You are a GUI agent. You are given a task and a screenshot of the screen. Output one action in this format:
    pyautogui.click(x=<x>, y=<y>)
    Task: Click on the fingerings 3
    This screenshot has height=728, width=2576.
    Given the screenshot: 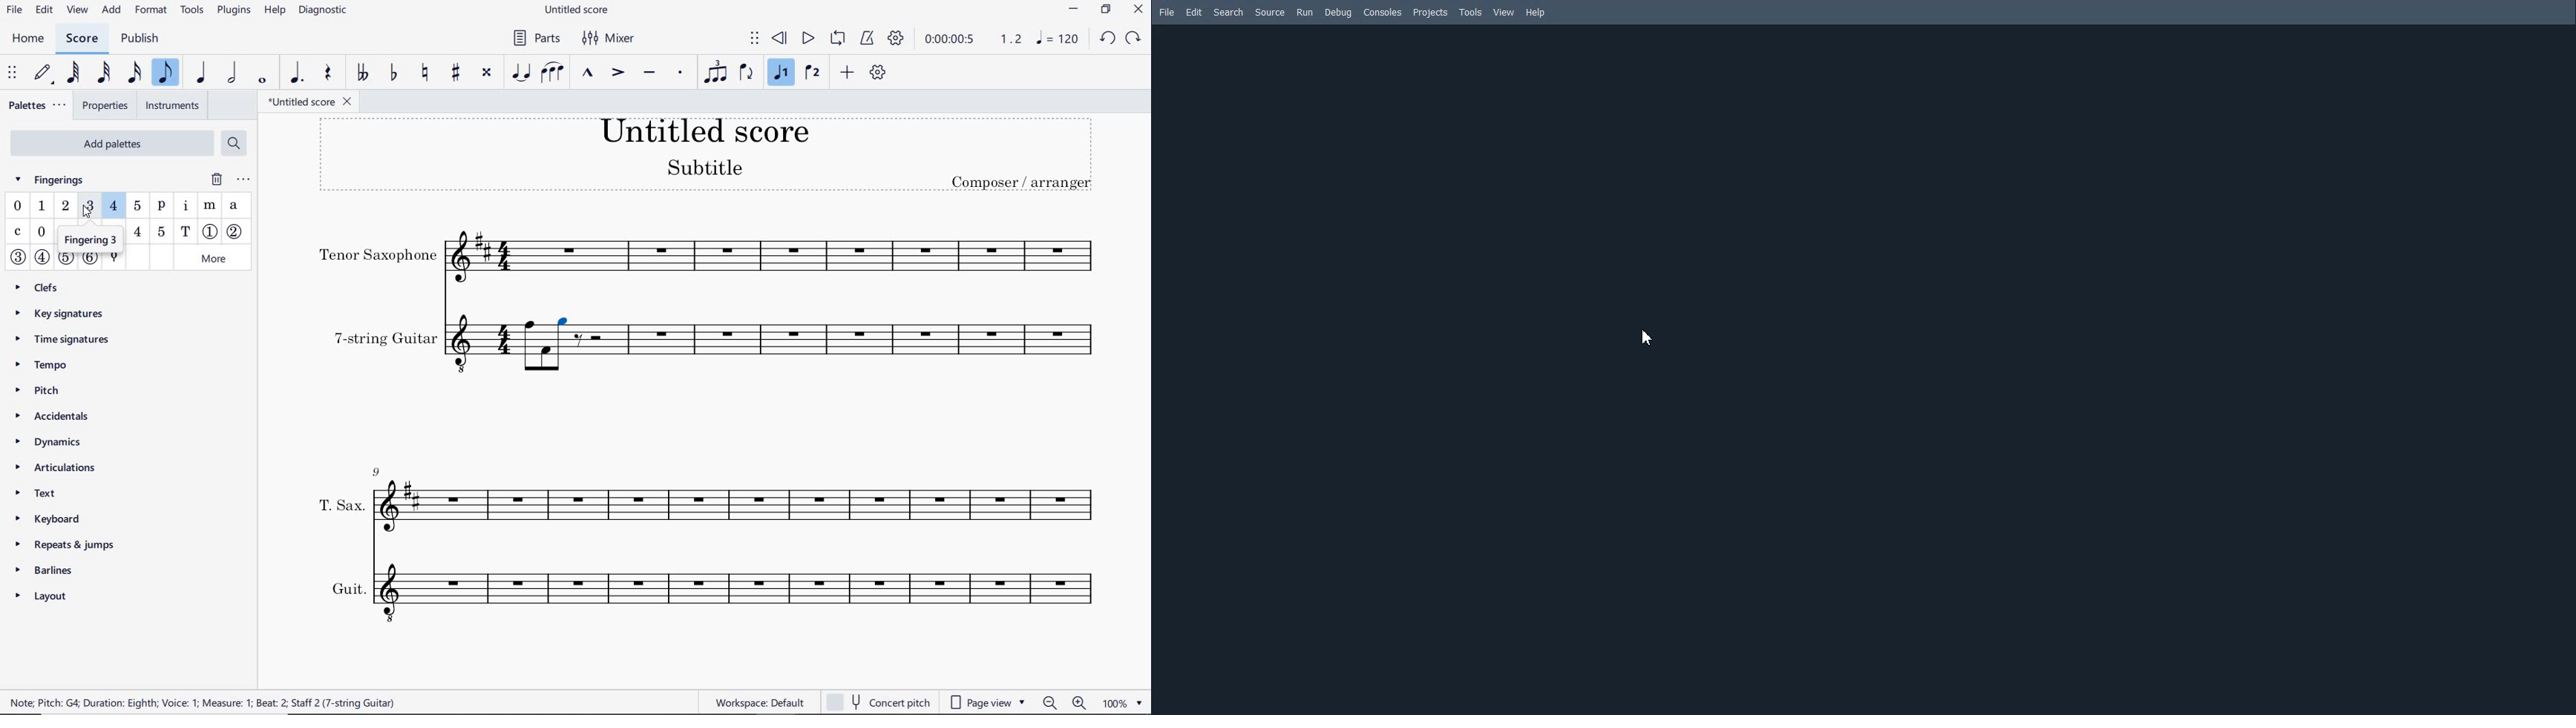 What is the action you would take?
    pyautogui.click(x=90, y=206)
    